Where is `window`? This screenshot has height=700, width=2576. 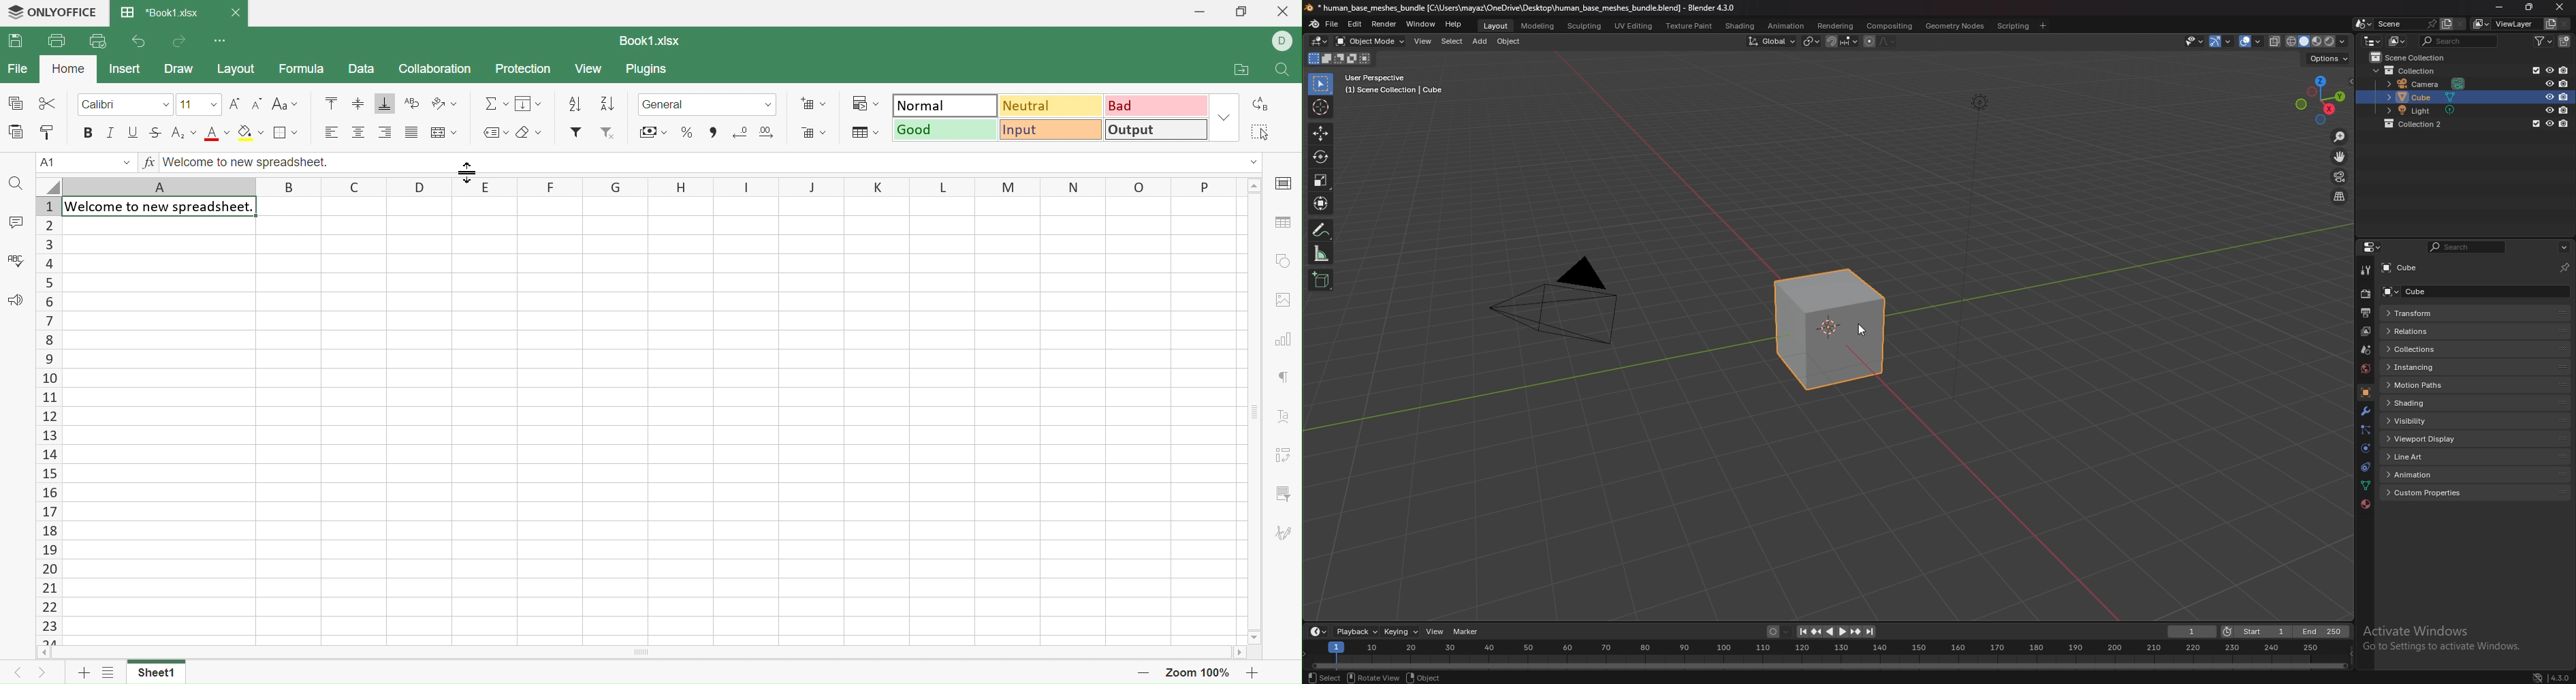 window is located at coordinates (1421, 25).